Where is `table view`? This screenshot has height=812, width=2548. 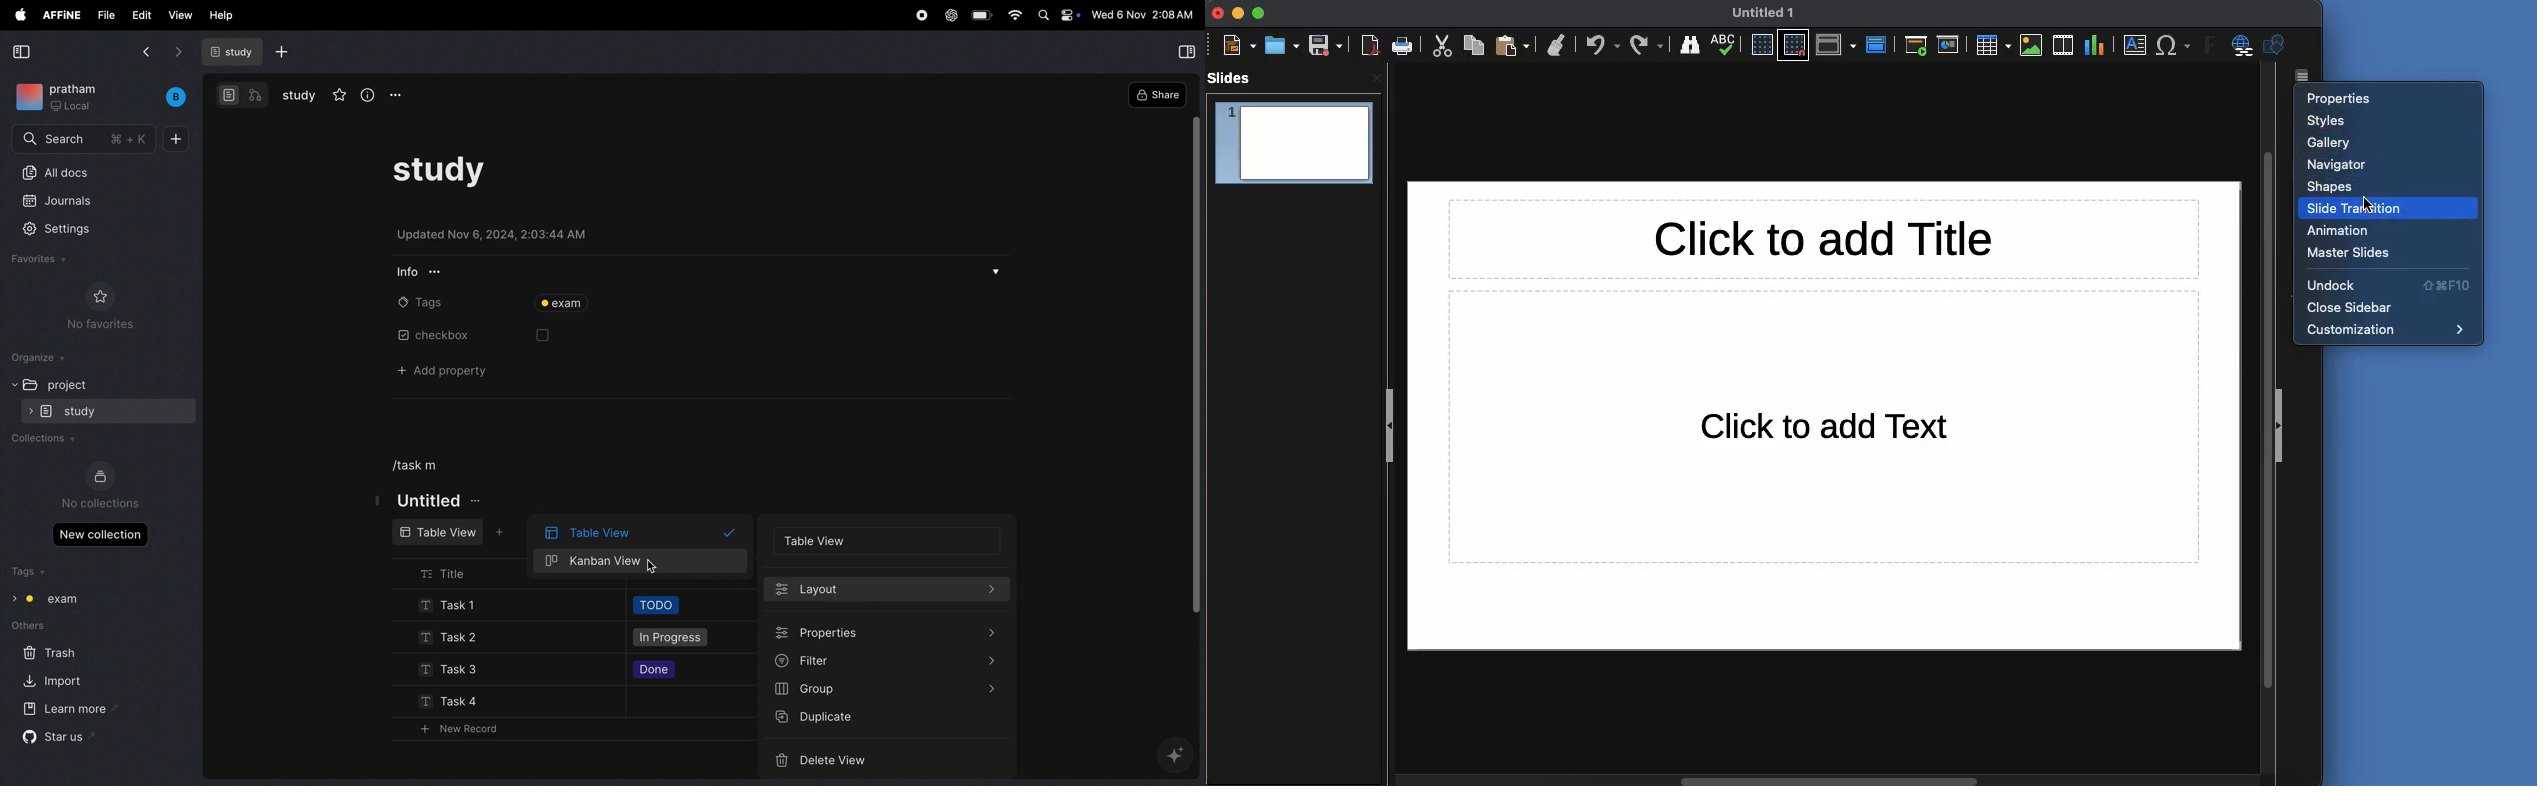 table view is located at coordinates (439, 532).